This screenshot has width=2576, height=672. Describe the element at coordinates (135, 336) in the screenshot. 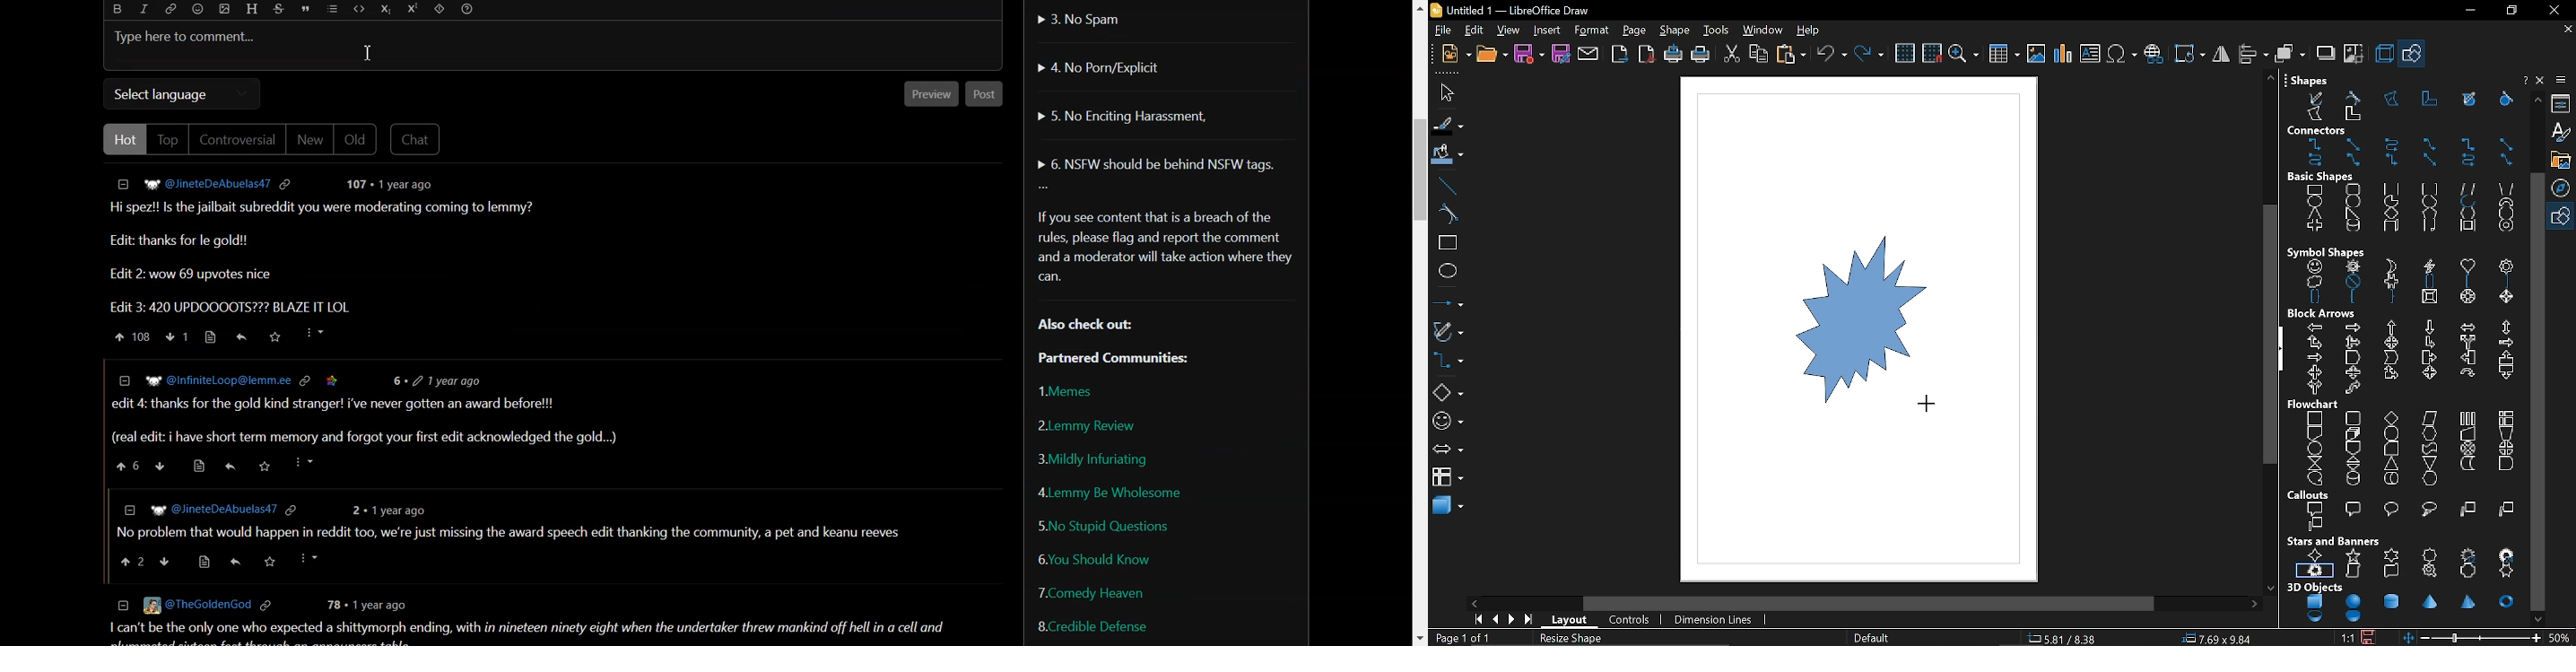

I see `Upvote` at that location.